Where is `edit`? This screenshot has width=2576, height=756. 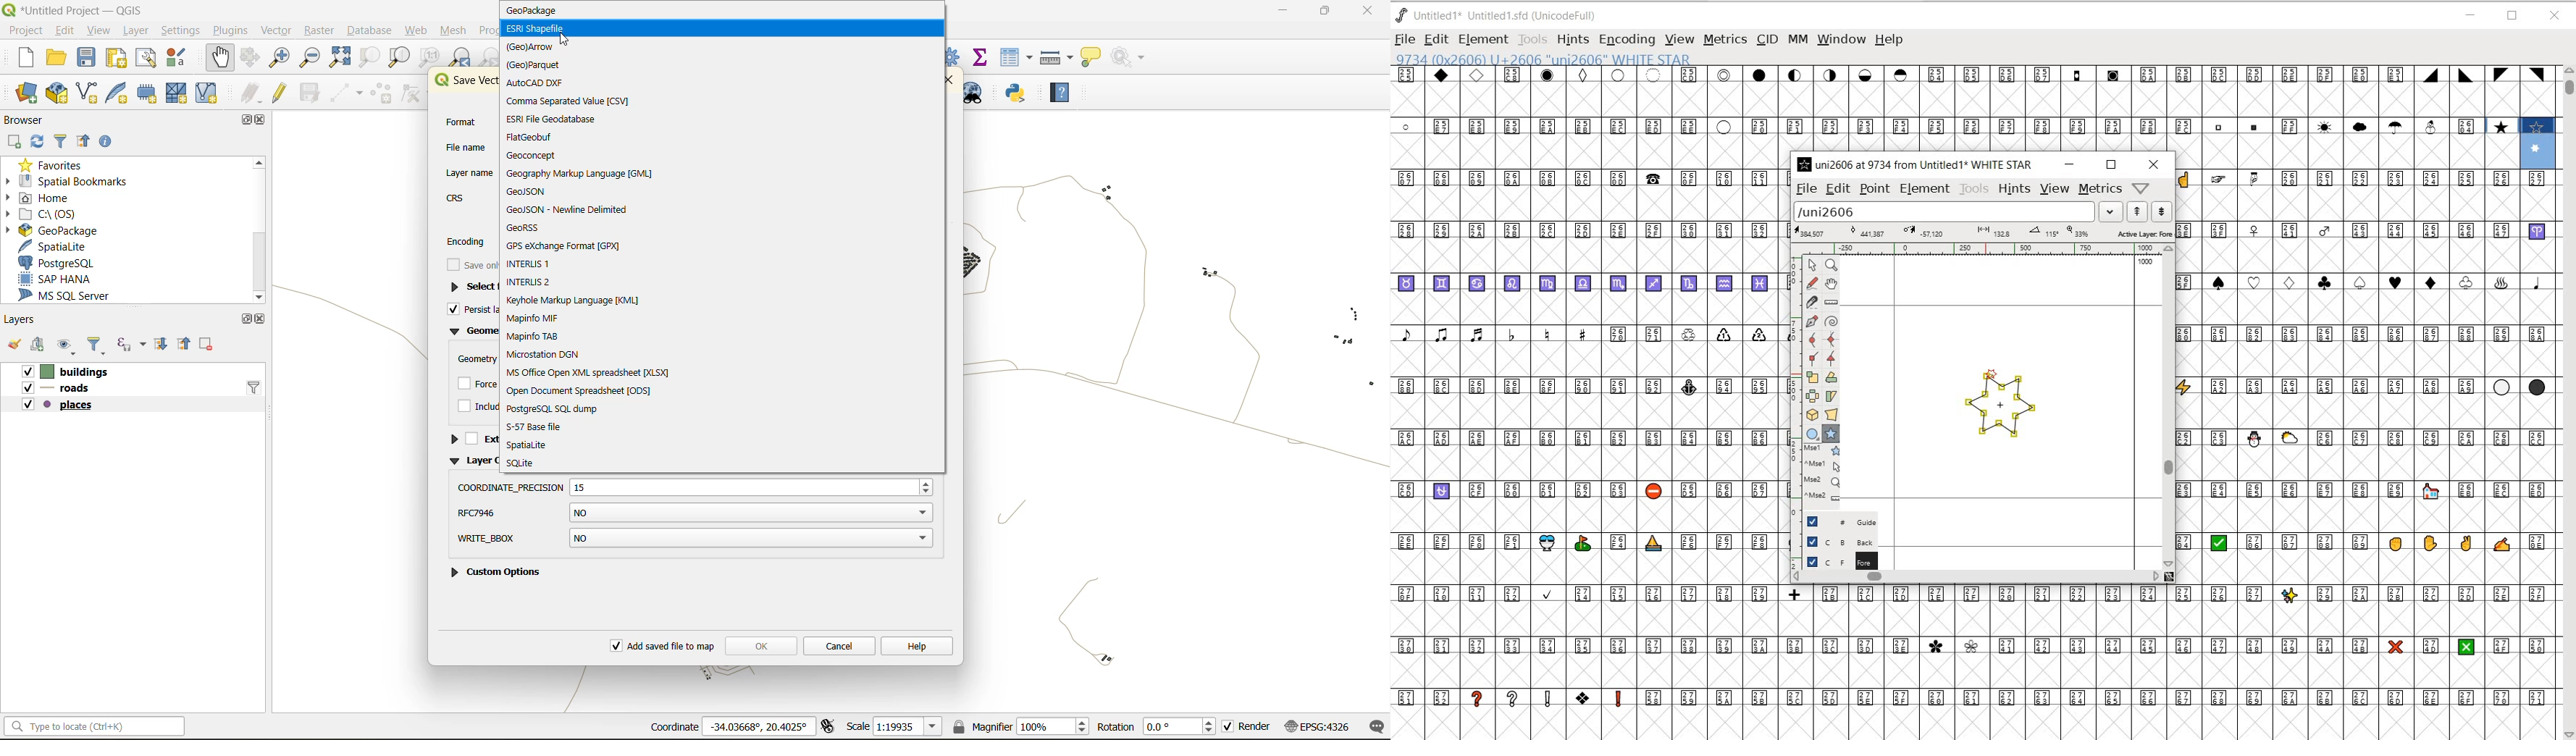
edit is located at coordinates (64, 30).